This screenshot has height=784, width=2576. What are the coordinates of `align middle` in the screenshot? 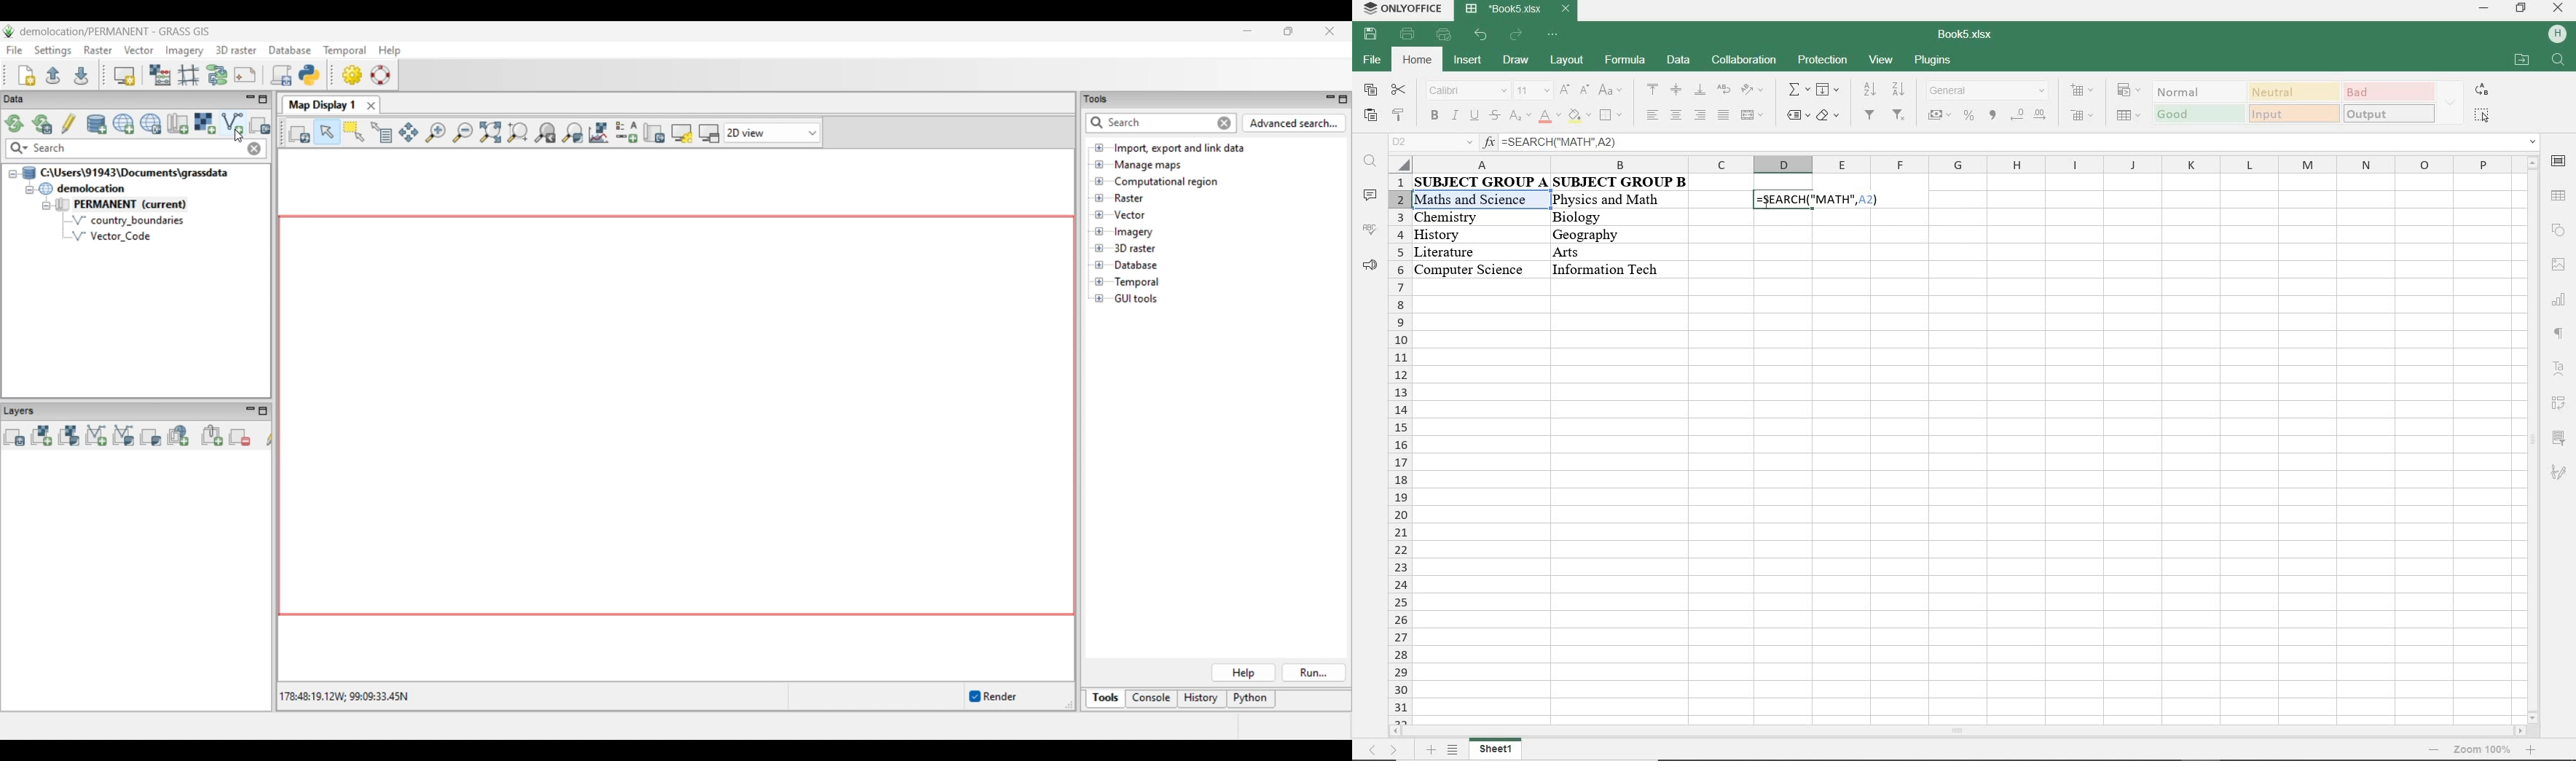 It's located at (1676, 90).